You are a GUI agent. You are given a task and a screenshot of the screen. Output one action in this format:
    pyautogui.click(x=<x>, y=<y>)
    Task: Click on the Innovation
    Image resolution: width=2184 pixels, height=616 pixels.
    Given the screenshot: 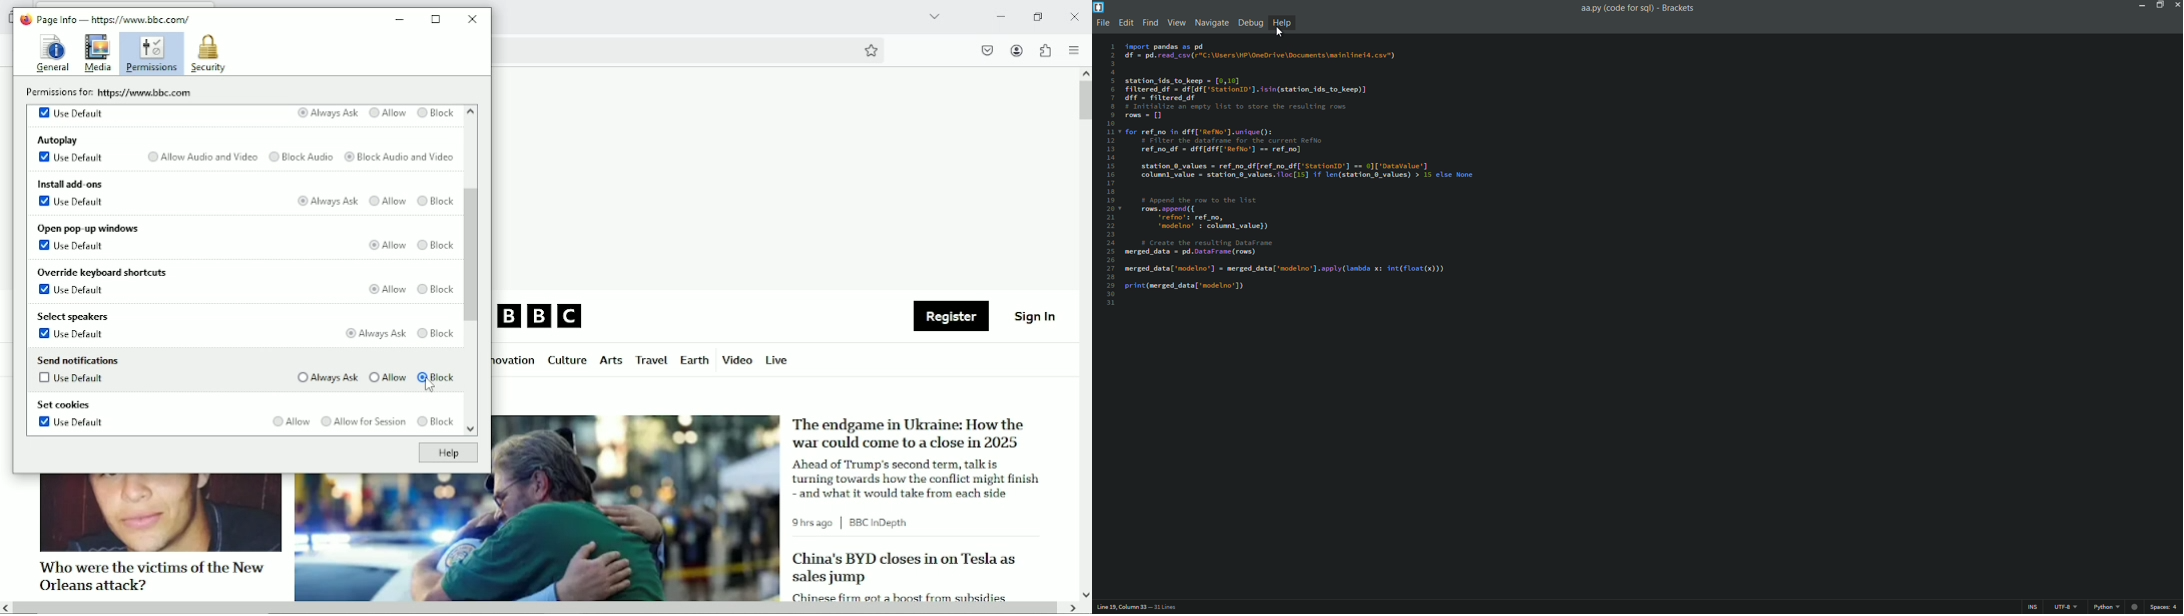 What is the action you would take?
    pyautogui.click(x=515, y=361)
    